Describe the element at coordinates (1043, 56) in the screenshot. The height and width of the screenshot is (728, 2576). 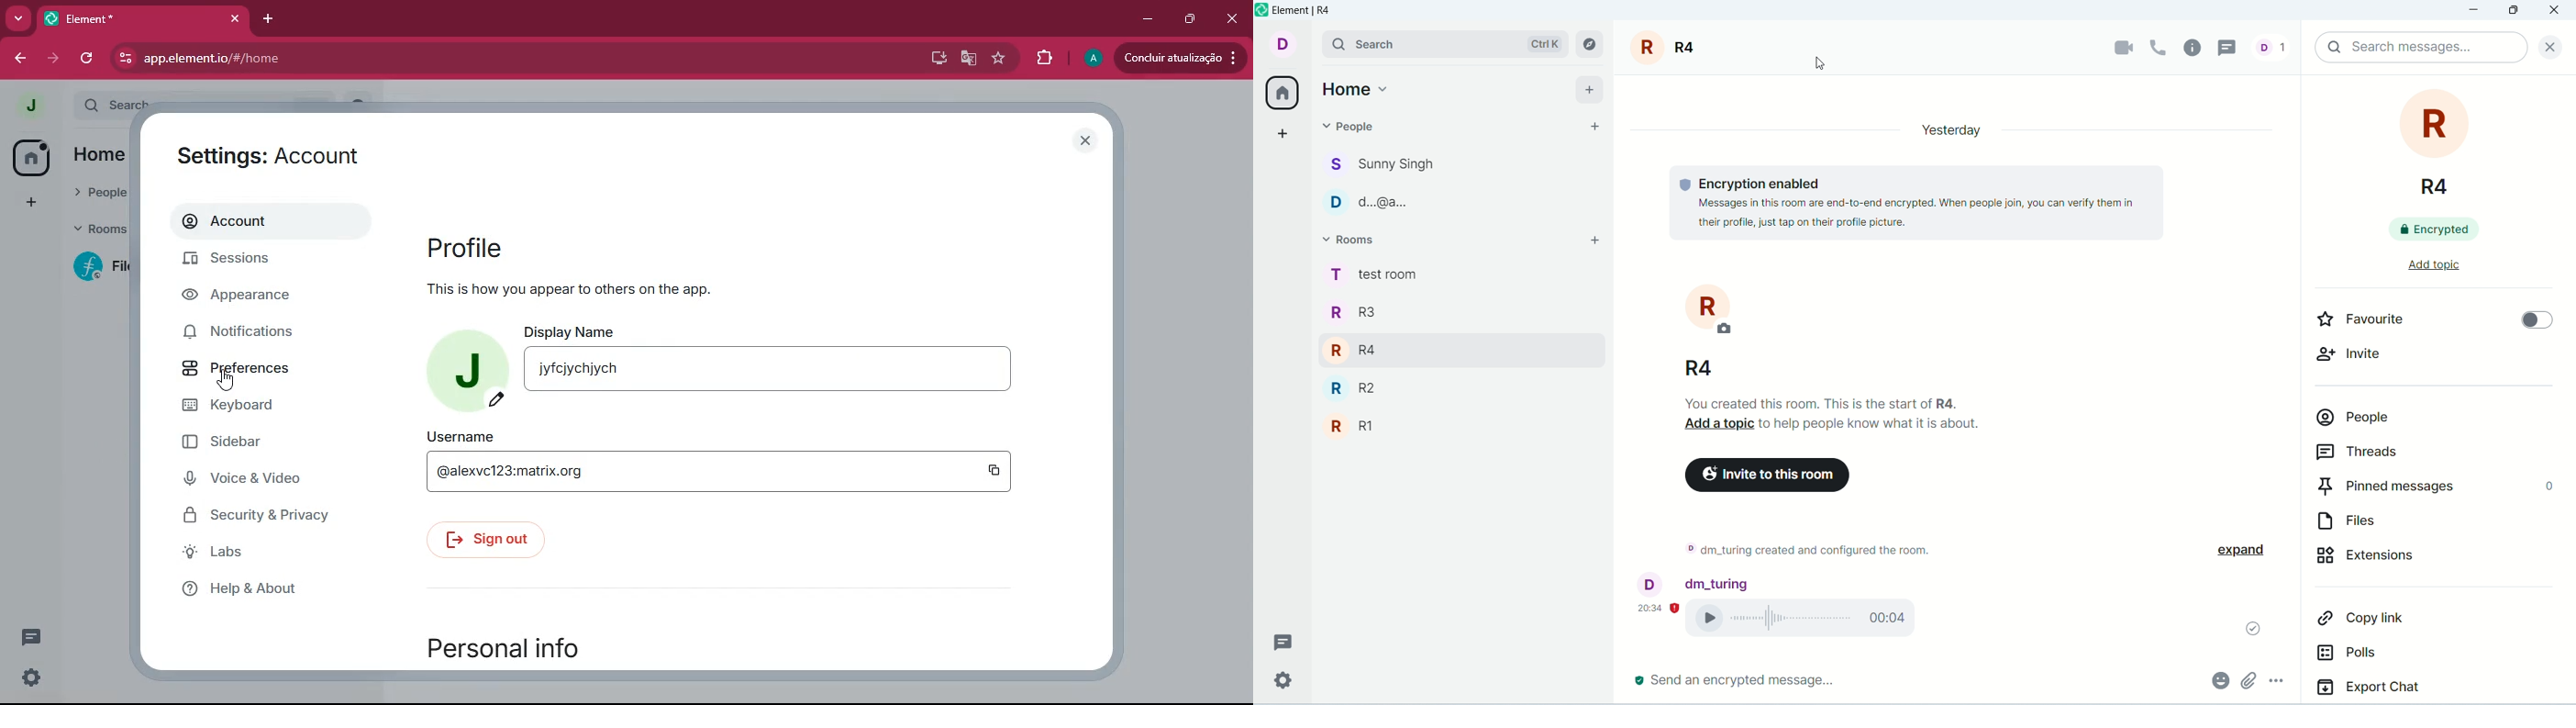
I see `extensions` at that location.